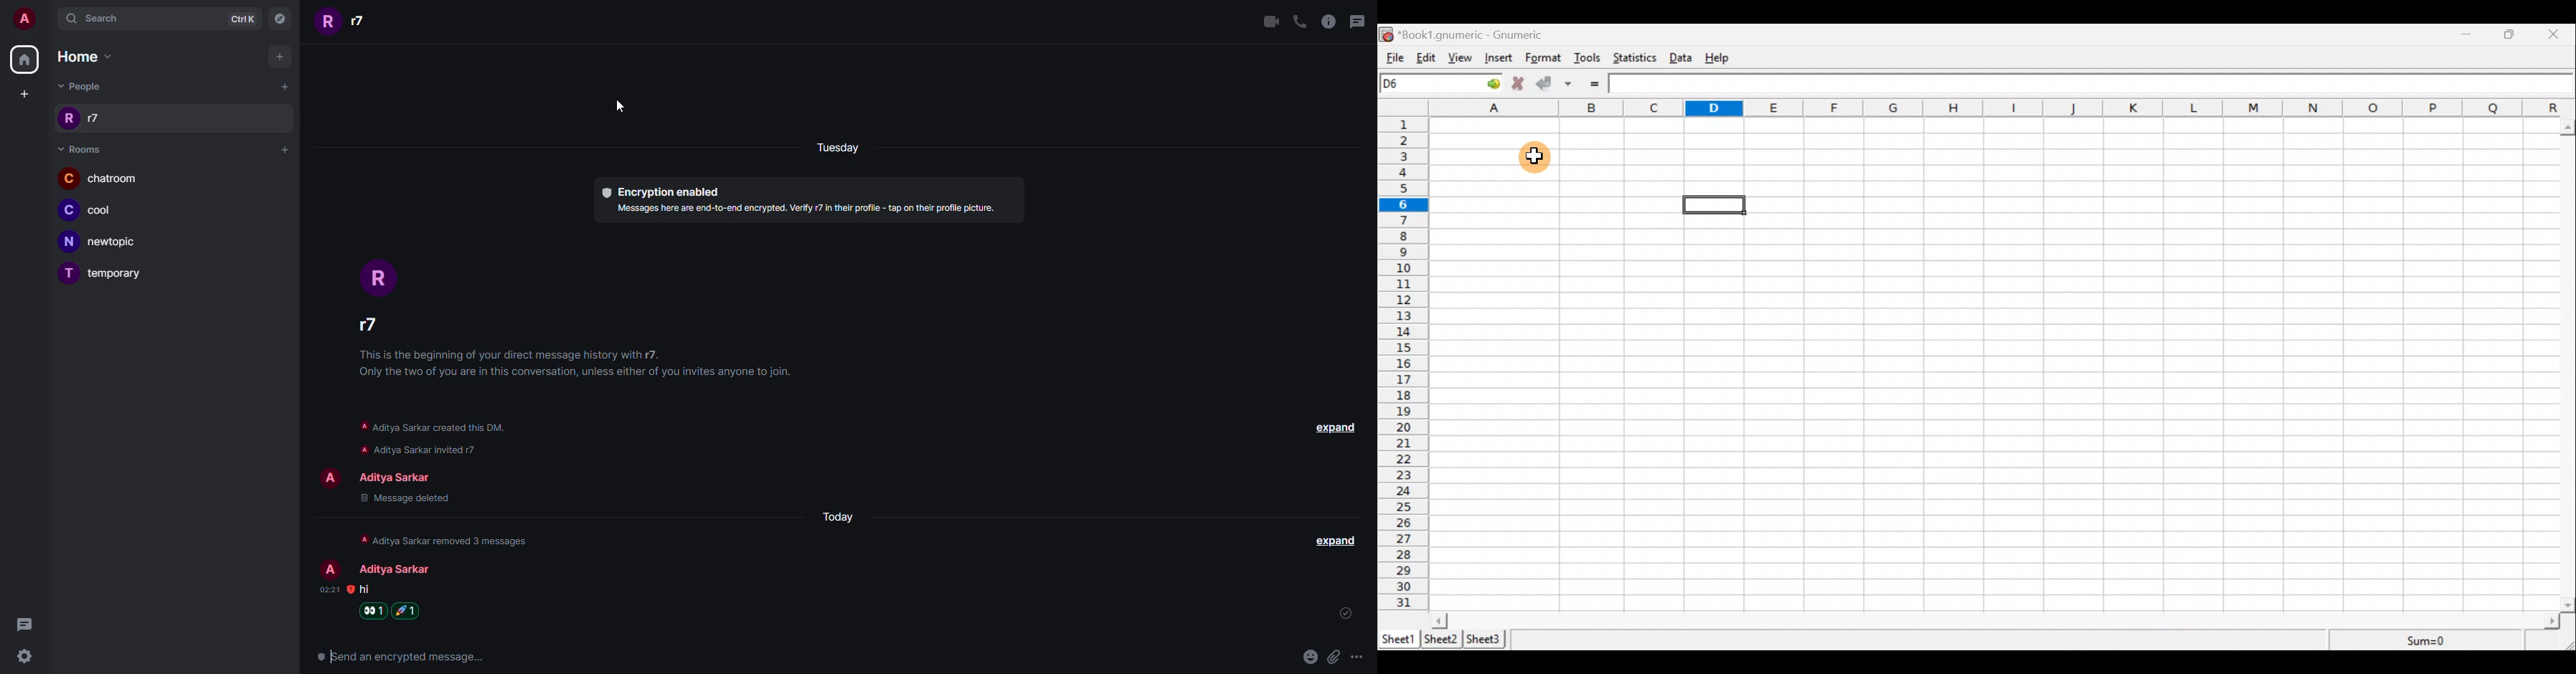 The image size is (2576, 700). What do you see at coordinates (29, 658) in the screenshot?
I see `Settings` at bounding box center [29, 658].